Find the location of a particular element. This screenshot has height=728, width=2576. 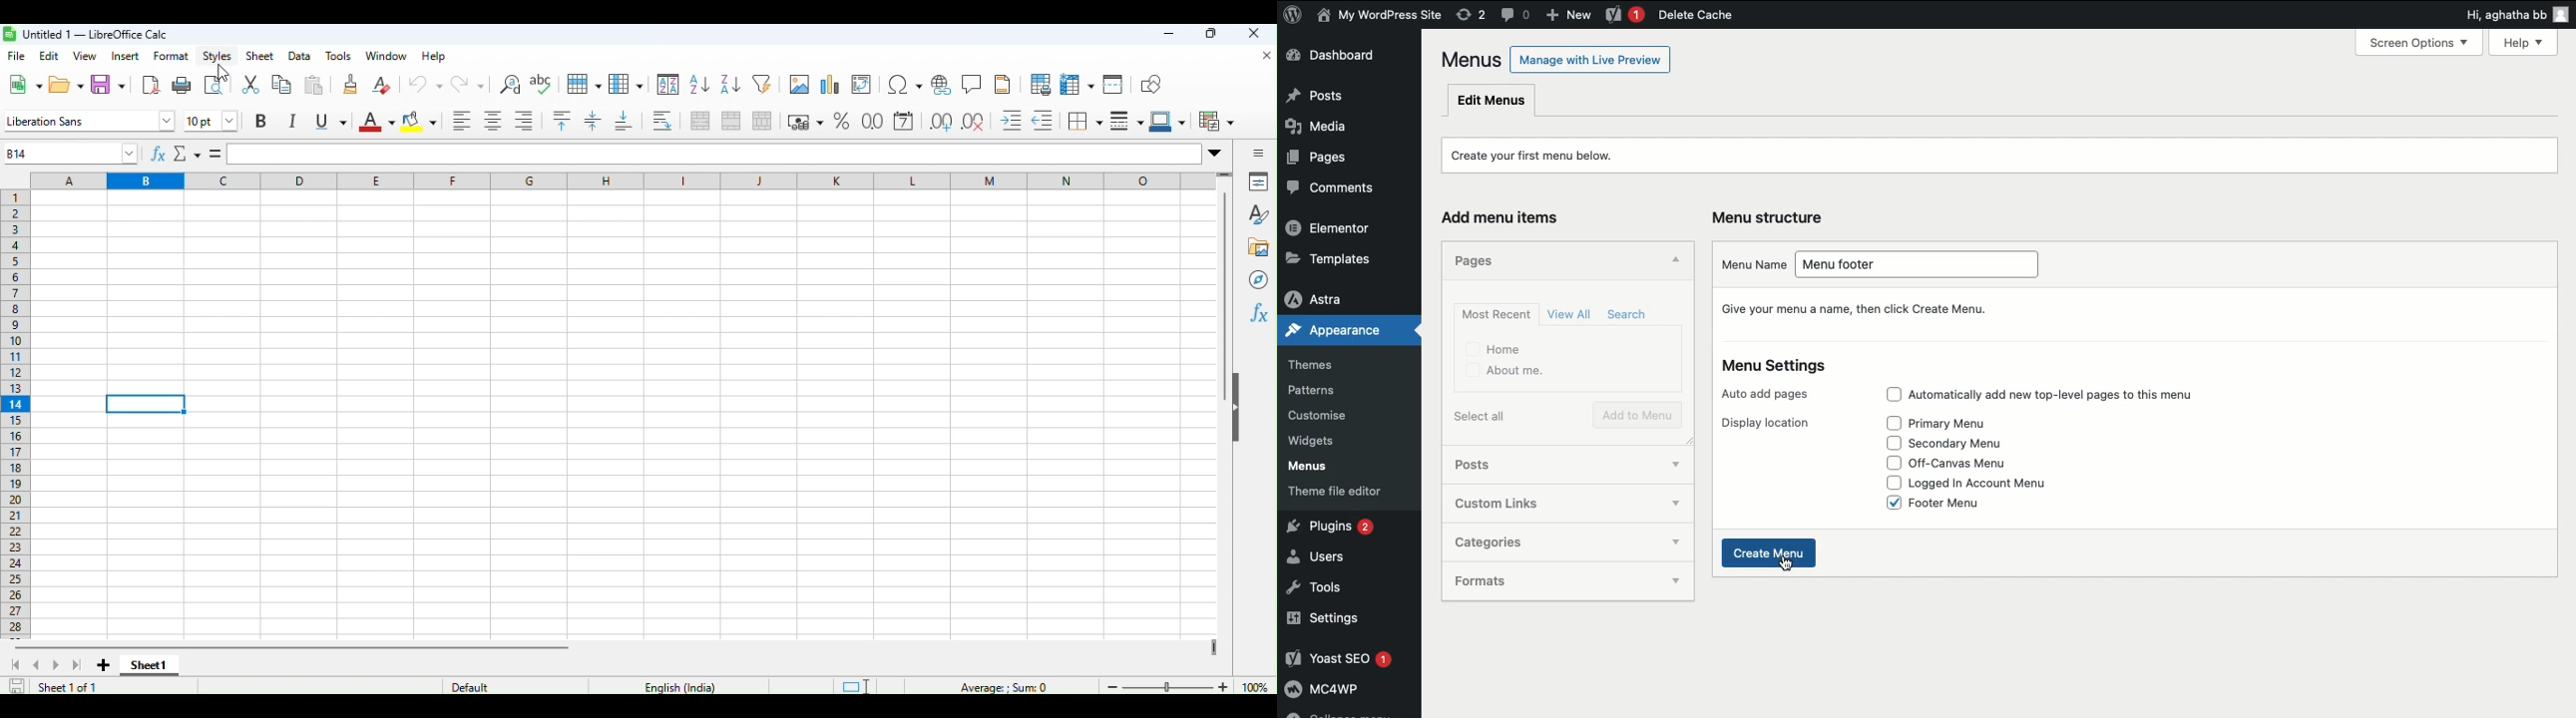

Edit menus is located at coordinates (1492, 101).